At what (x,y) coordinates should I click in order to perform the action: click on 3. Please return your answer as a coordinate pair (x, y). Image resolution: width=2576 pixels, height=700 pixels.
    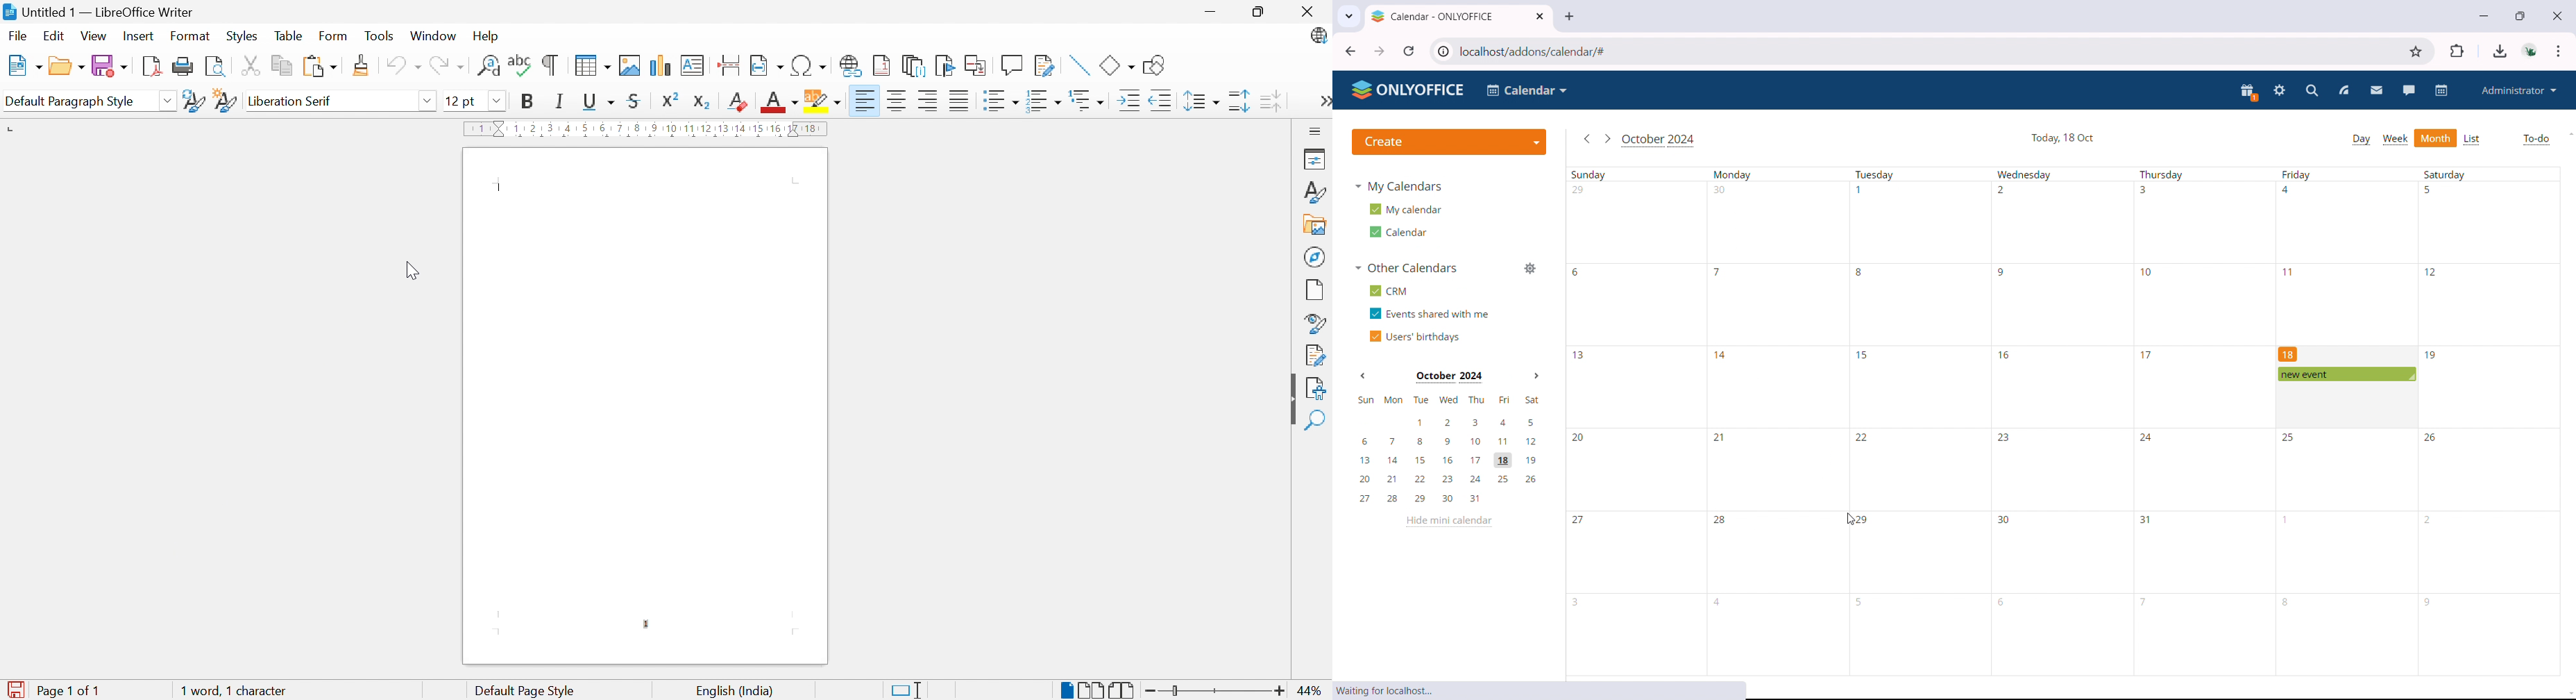
    Looking at the image, I should click on (2143, 189).